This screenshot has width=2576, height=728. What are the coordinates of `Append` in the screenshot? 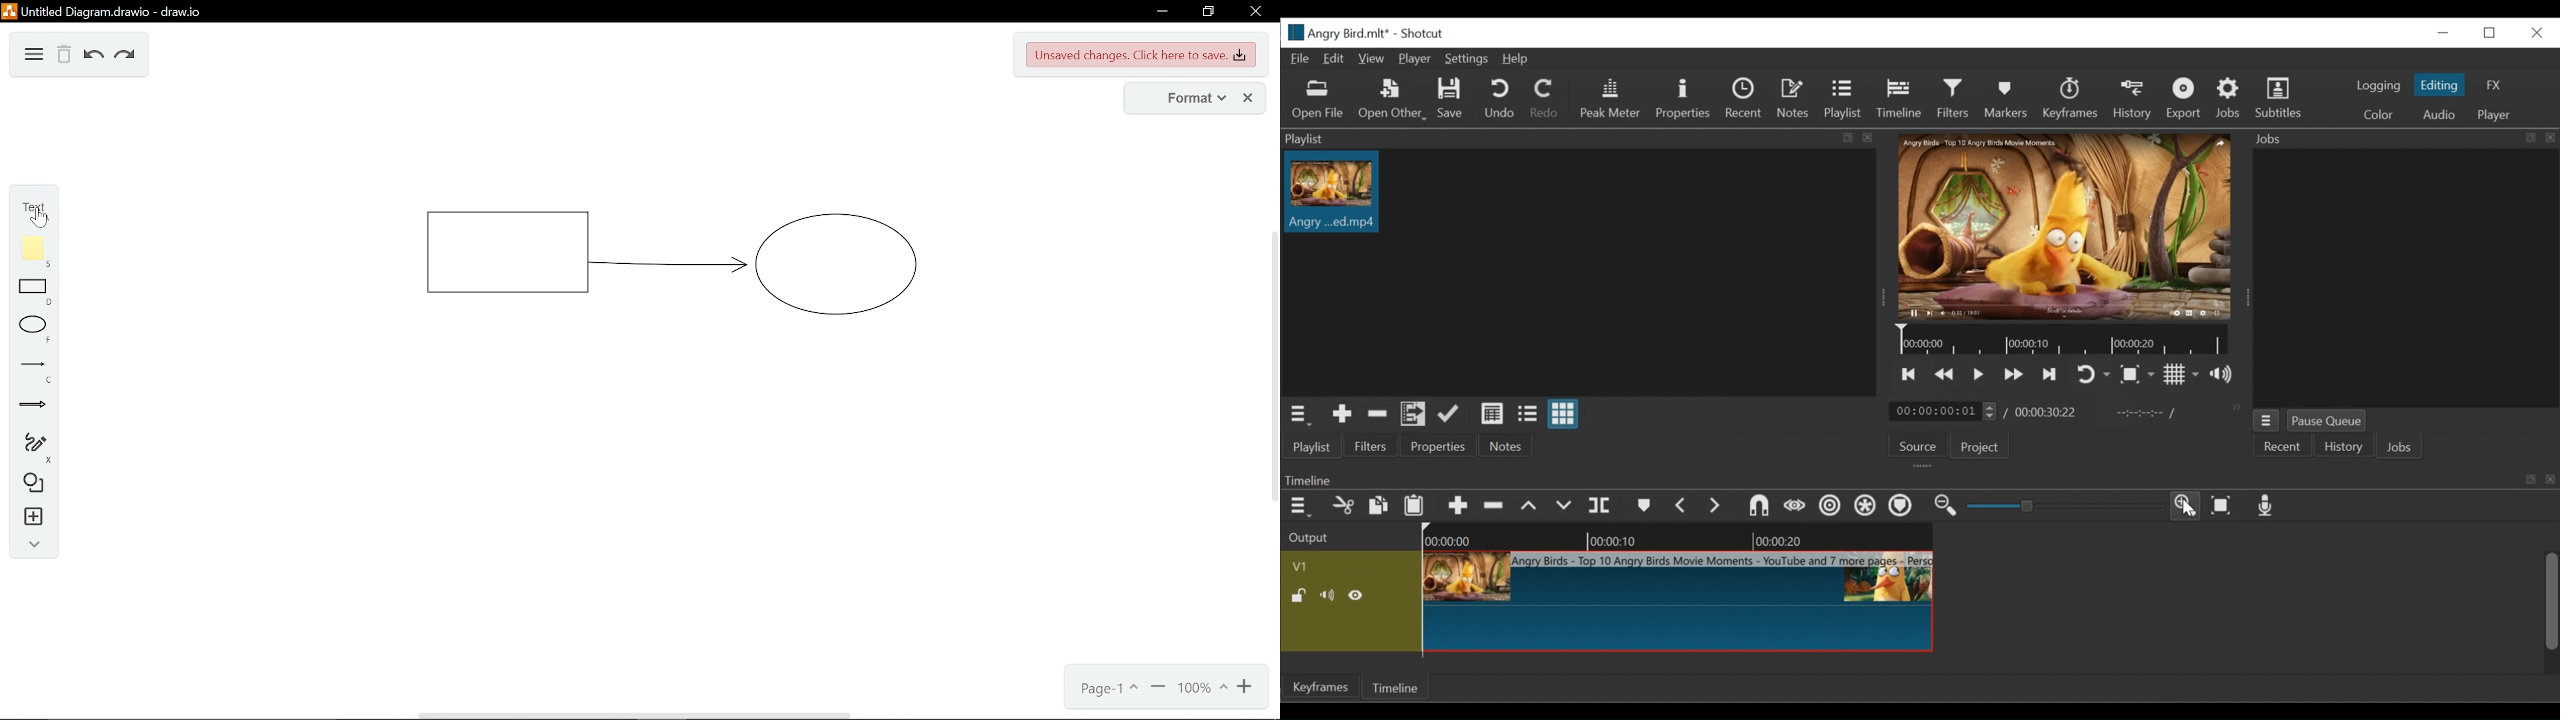 It's located at (1459, 506).